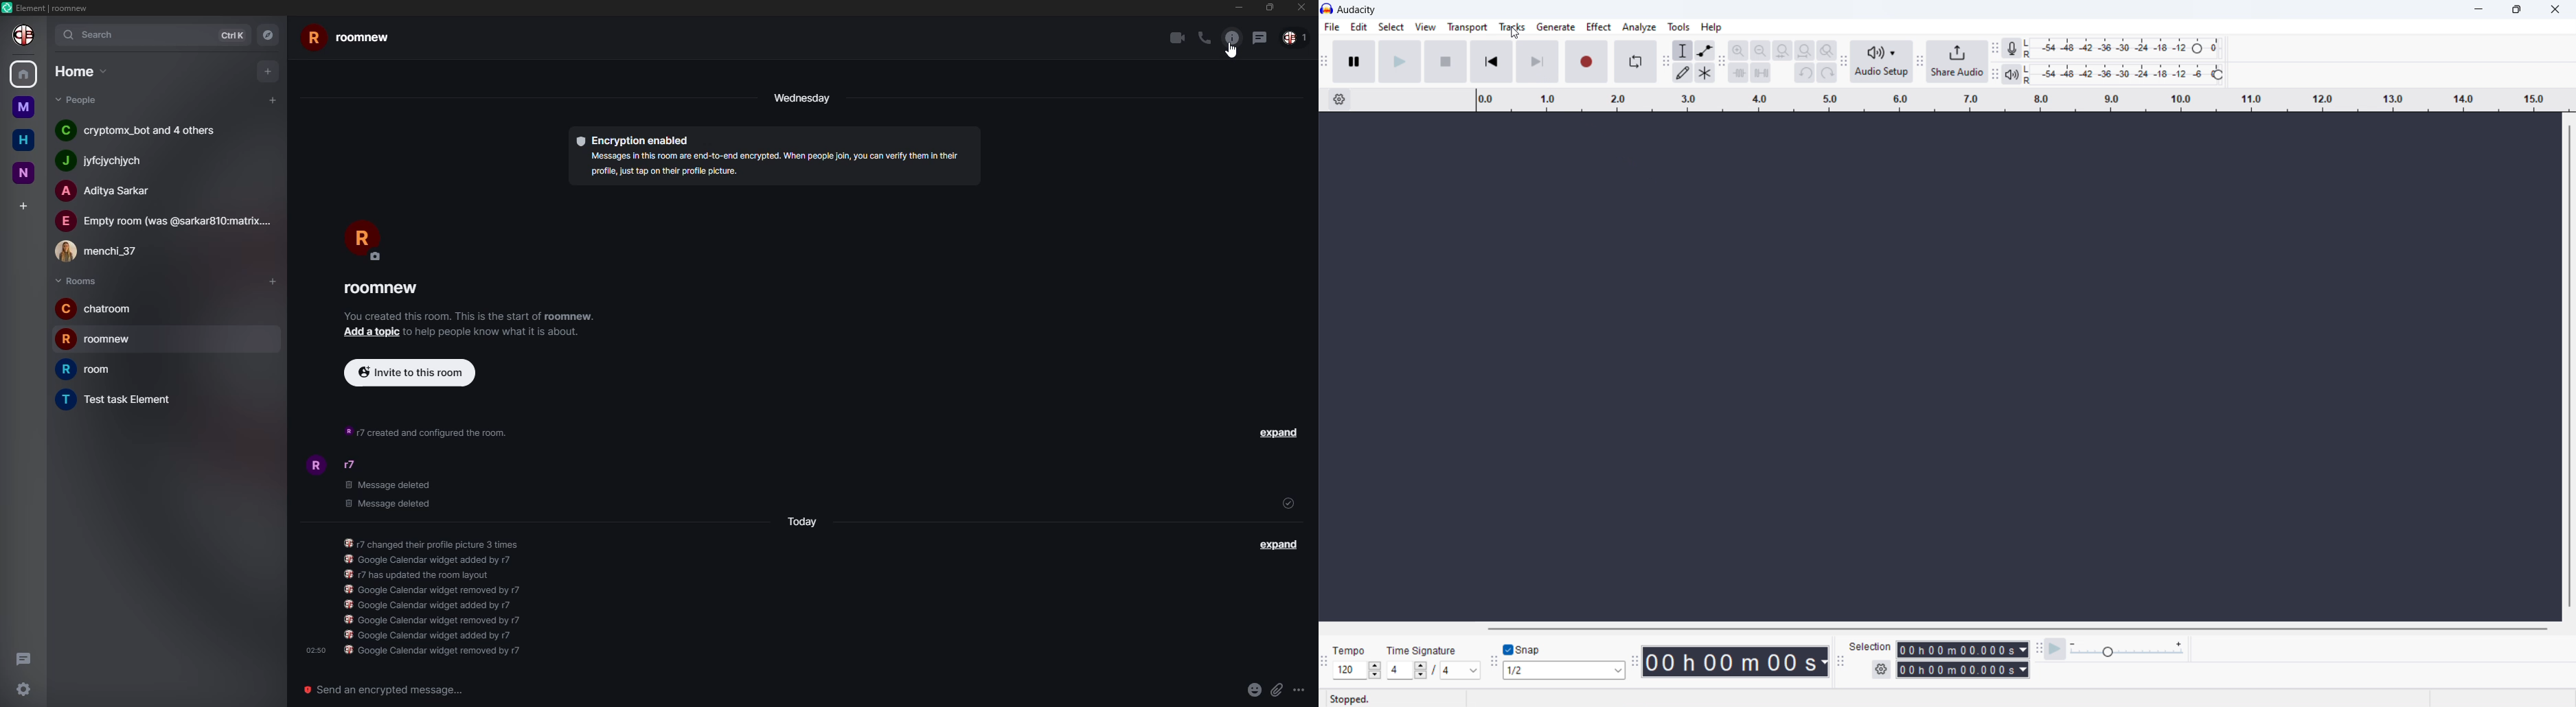  I want to click on minimize, so click(2476, 10).